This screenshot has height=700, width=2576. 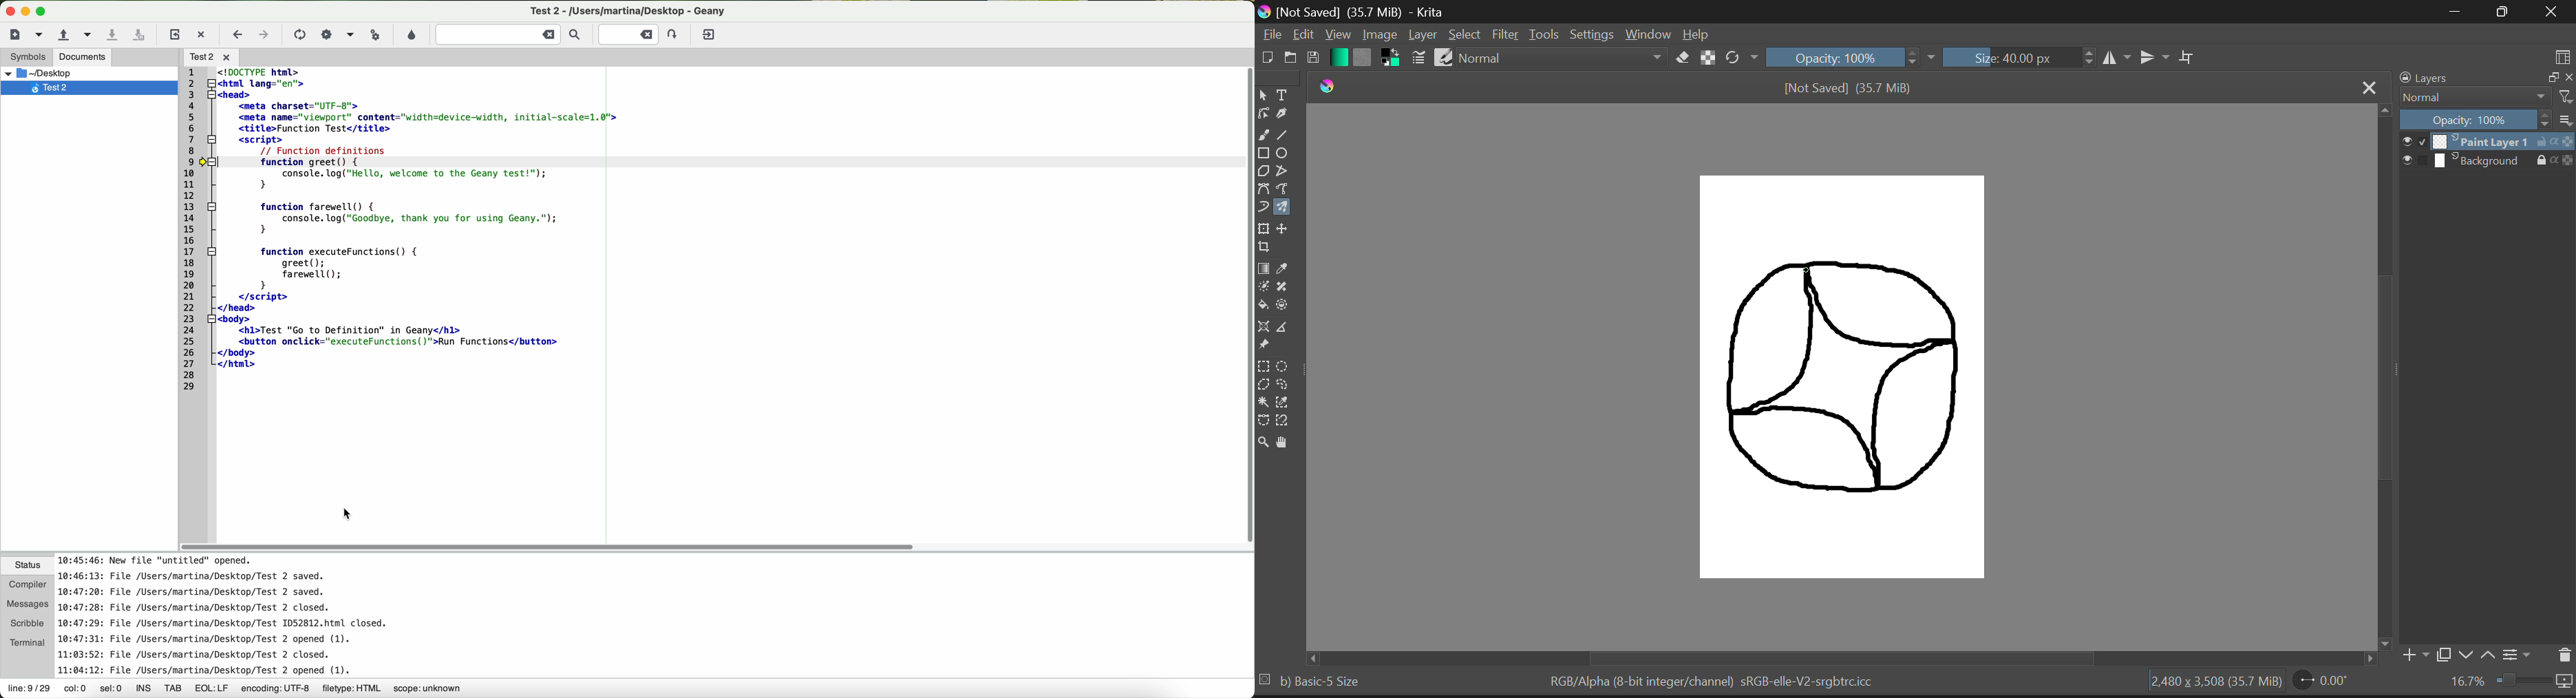 What do you see at coordinates (1647, 35) in the screenshot?
I see `Window` at bounding box center [1647, 35].